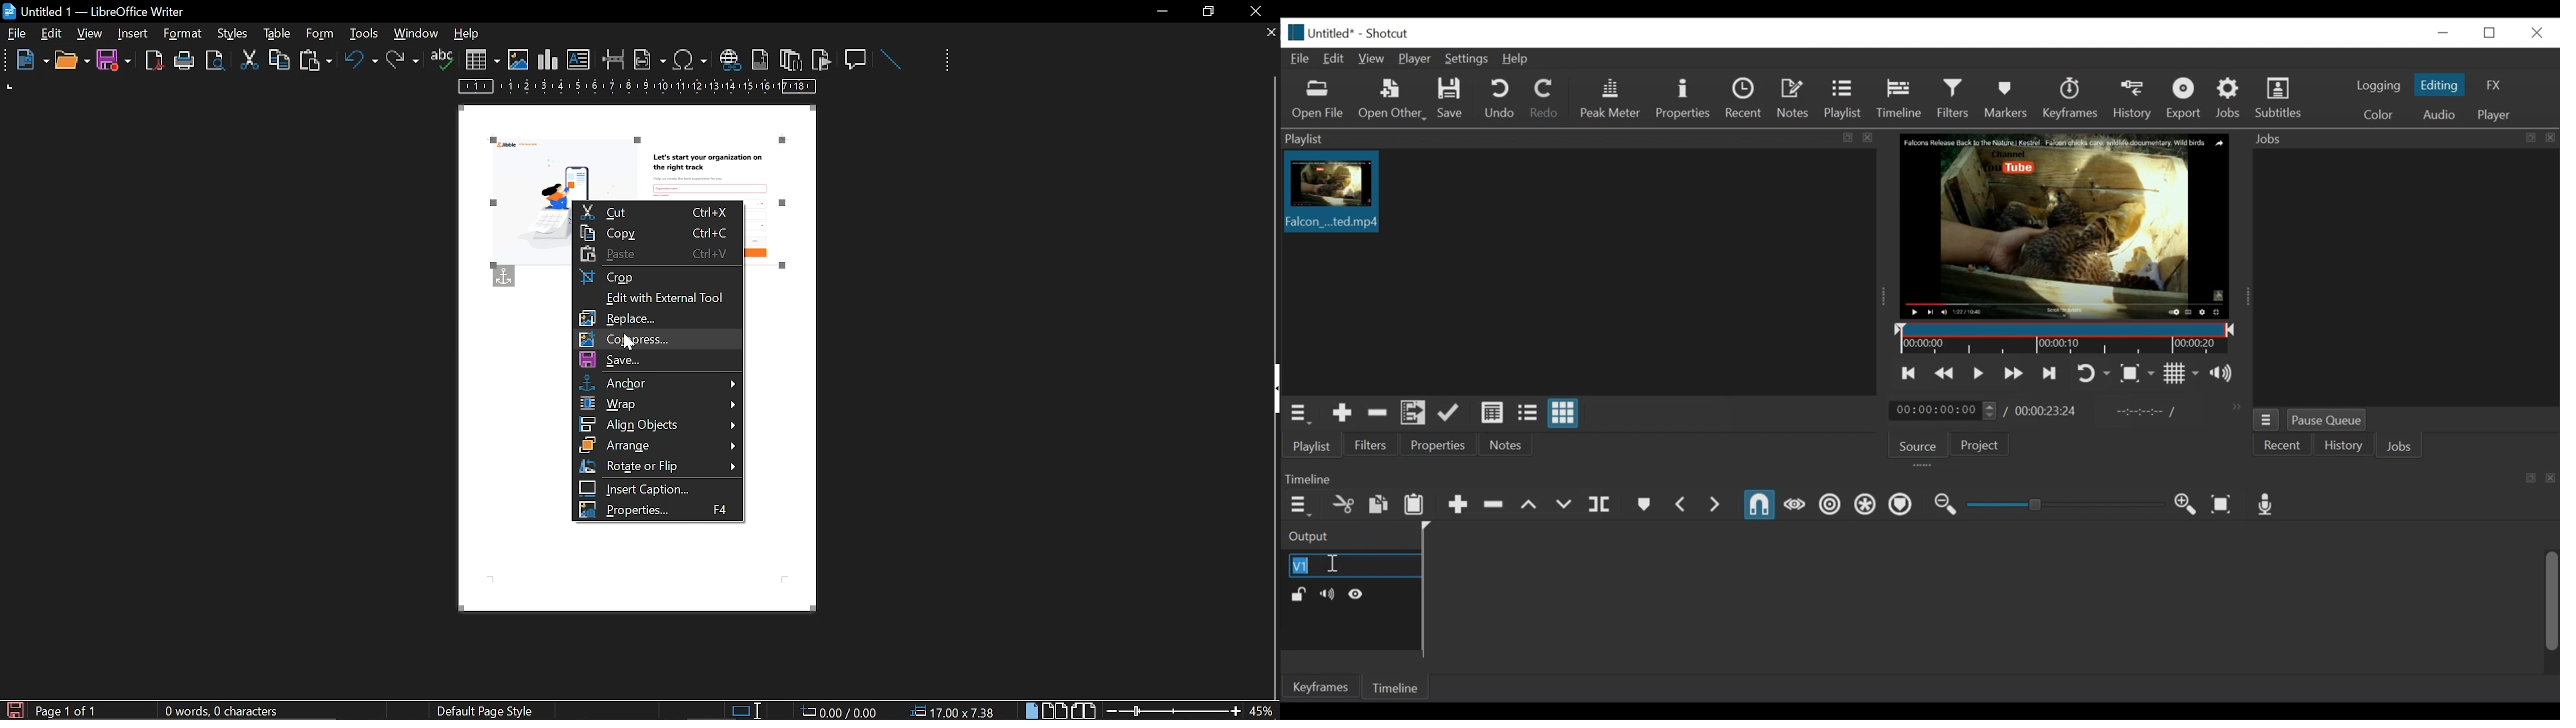 Image resolution: width=2576 pixels, height=728 pixels. What do you see at coordinates (1943, 505) in the screenshot?
I see `Zoom timeline out` at bounding box center [1943, 505].